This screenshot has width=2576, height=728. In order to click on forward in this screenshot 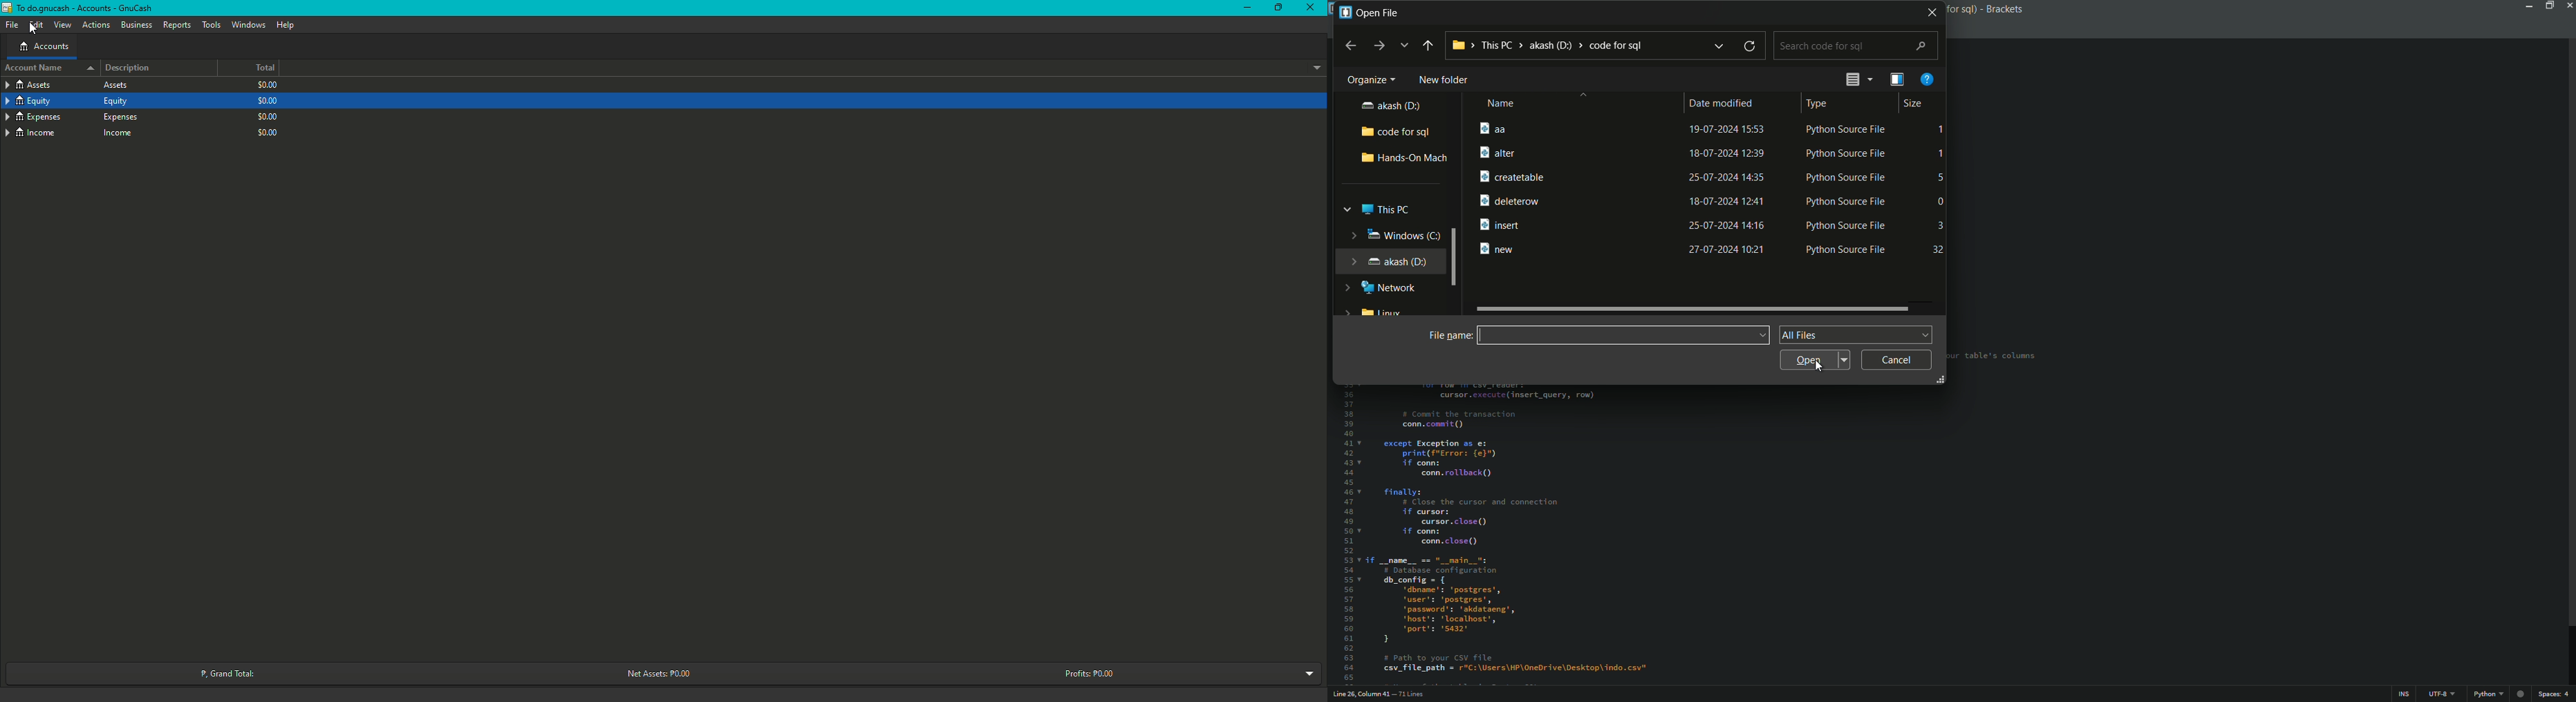, I will do `click(1377, 46)`.